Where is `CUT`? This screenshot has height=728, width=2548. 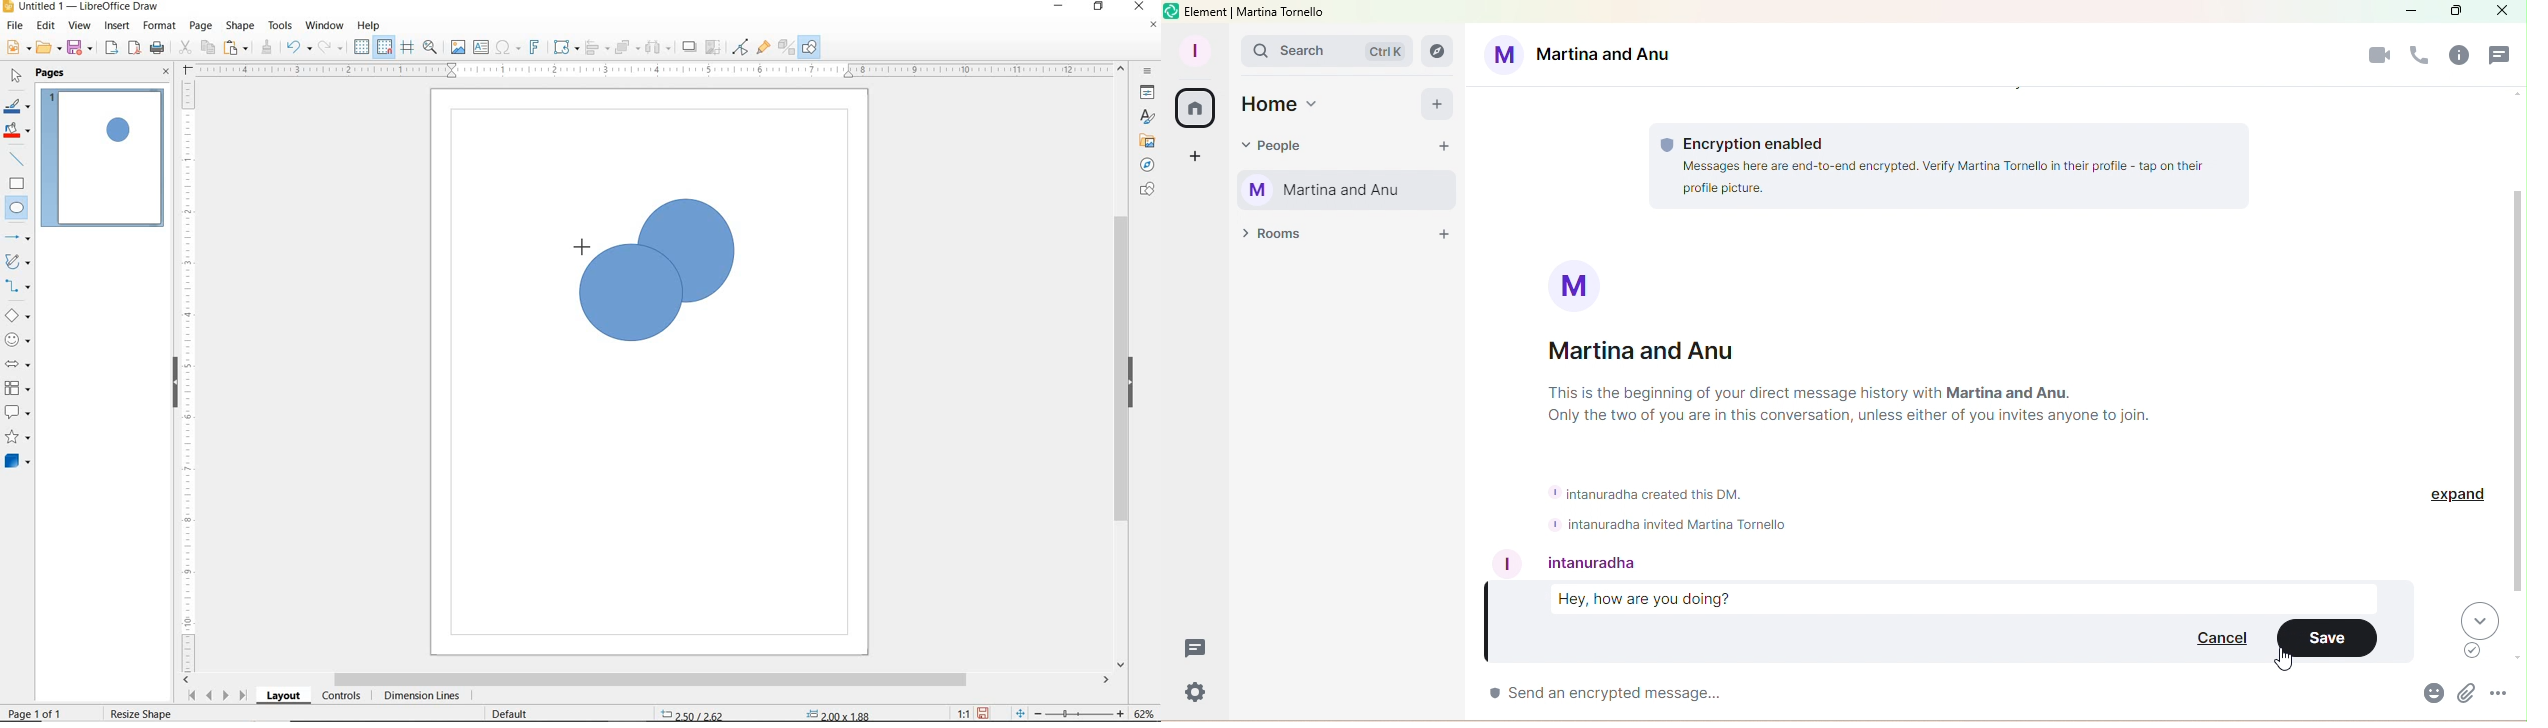 CUT is located at coordinates (185, 48).